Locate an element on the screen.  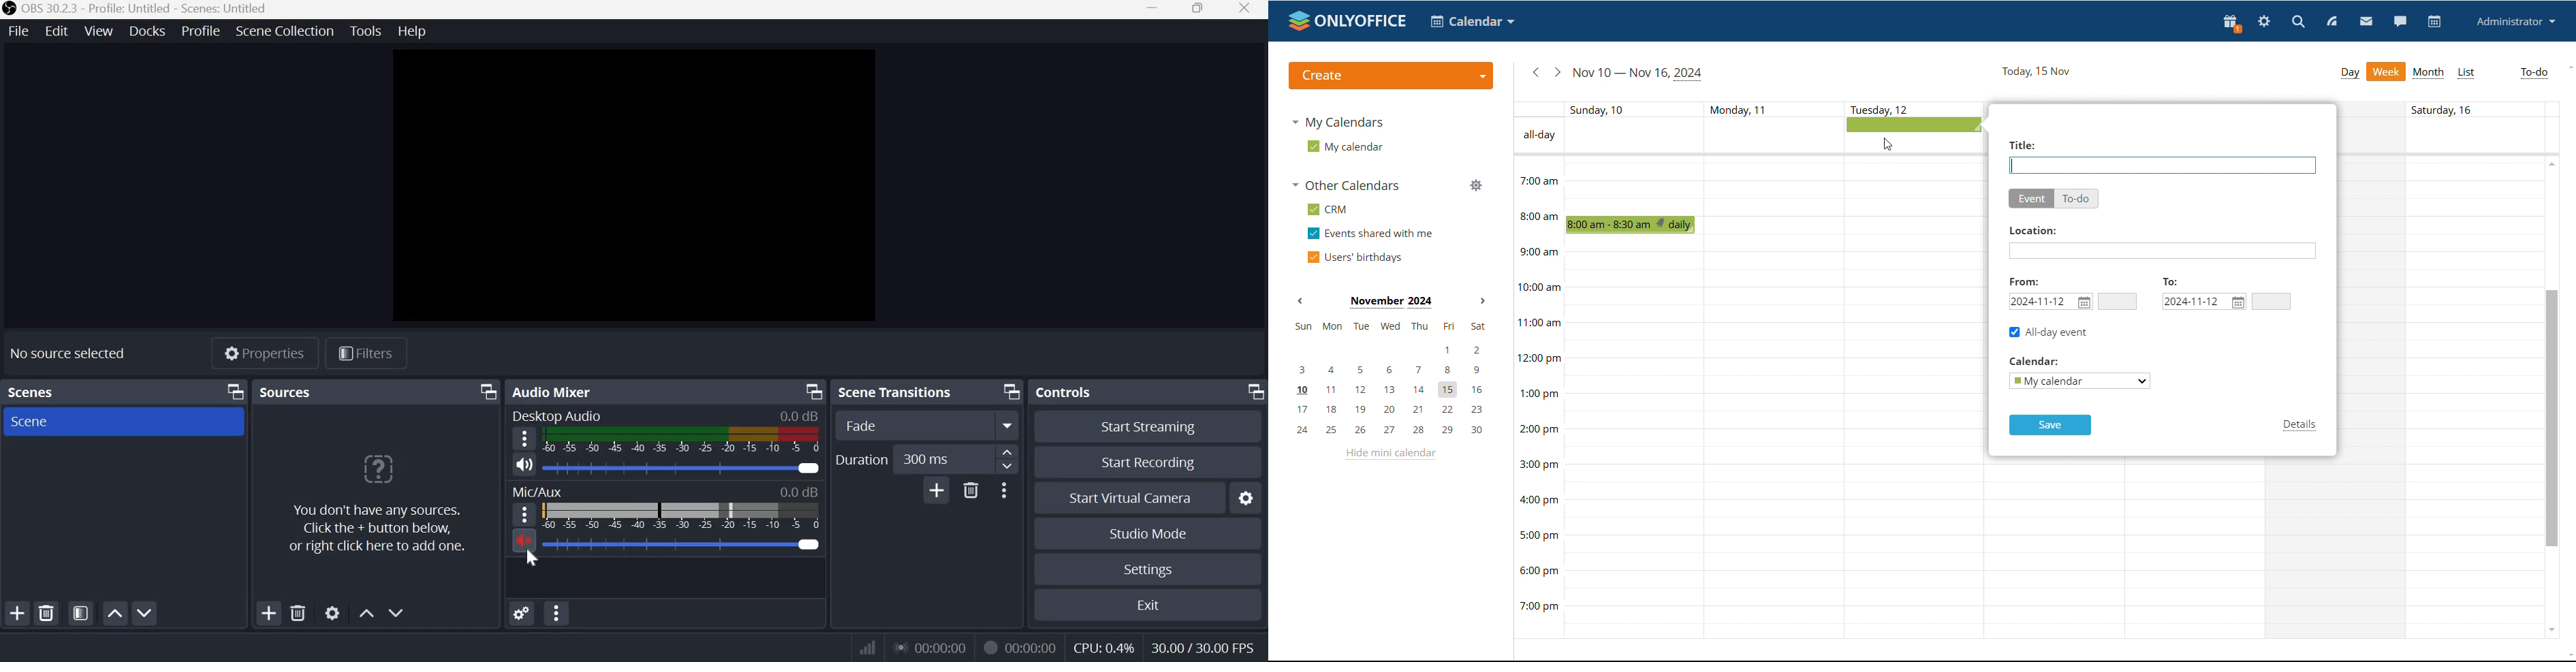
More options is located at coordinates (1008, 425).